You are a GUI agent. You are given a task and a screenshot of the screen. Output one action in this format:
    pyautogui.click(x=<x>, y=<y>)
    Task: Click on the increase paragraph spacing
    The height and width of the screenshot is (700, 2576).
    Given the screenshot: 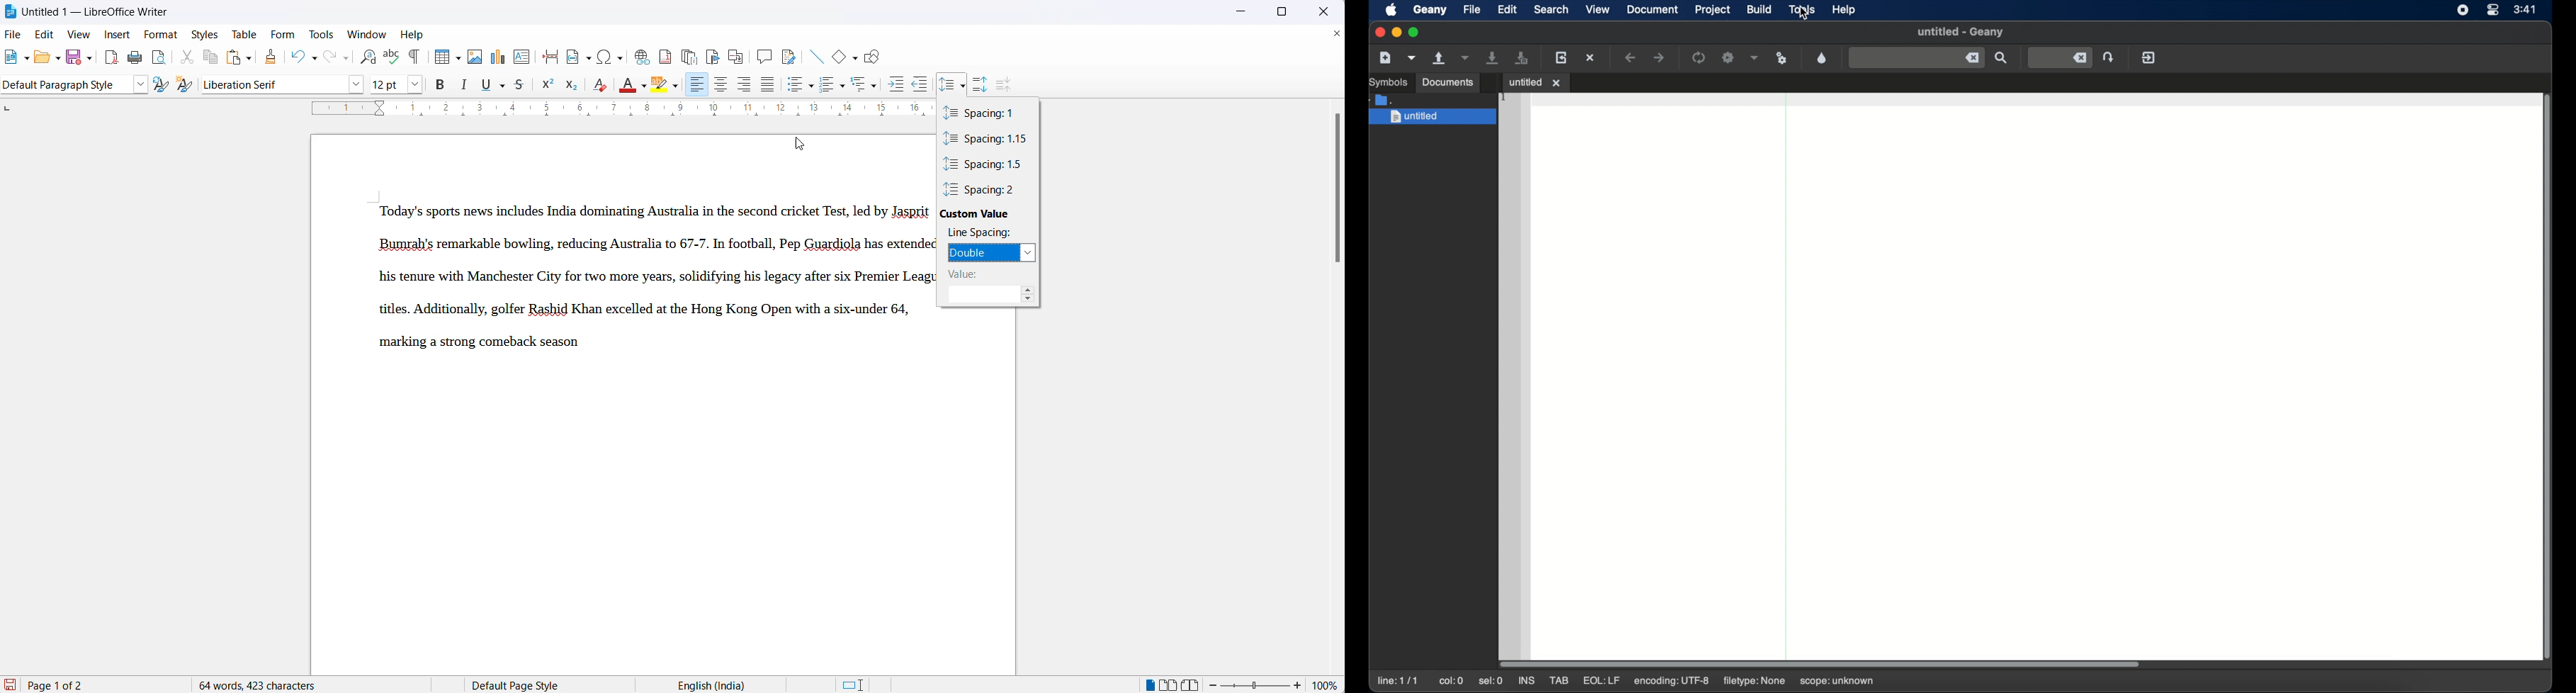 What is the action you would take?
    pyautogui.click(x=982, y=81)
    